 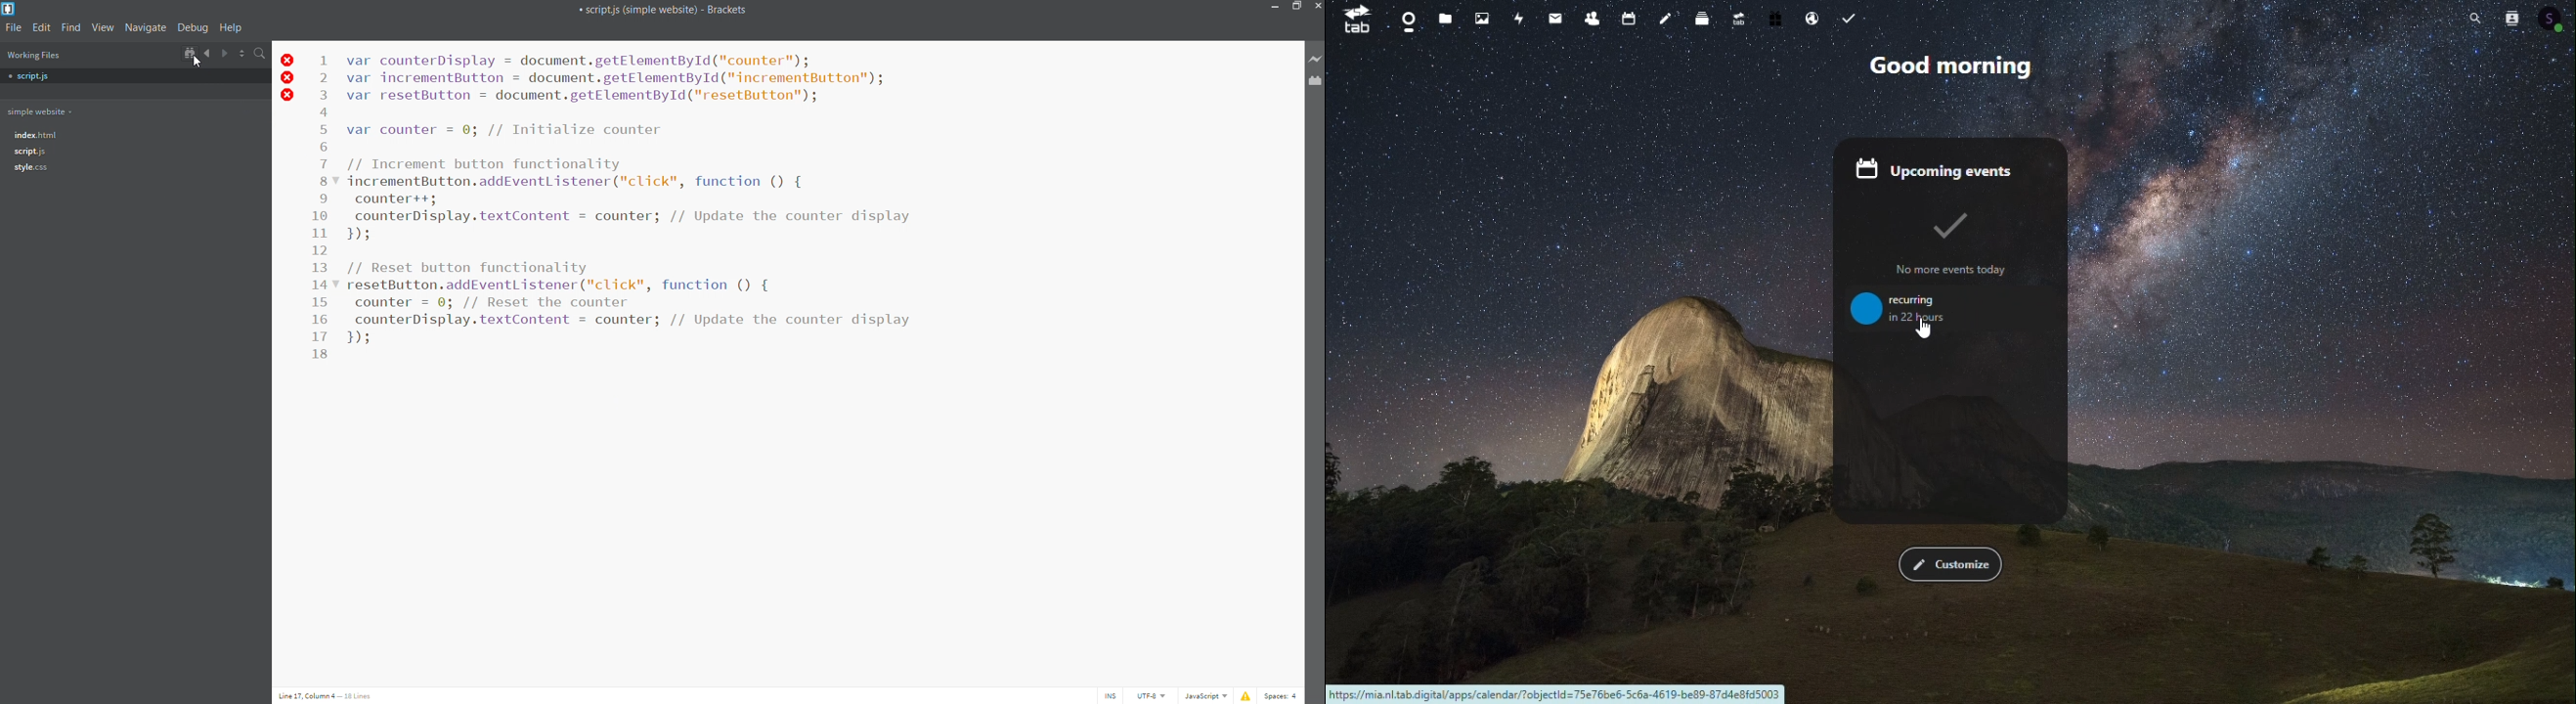 What do you see at coordinates (1775, 17) in the screenshot?
I see `free trial` at bounding box center [1775, 17].